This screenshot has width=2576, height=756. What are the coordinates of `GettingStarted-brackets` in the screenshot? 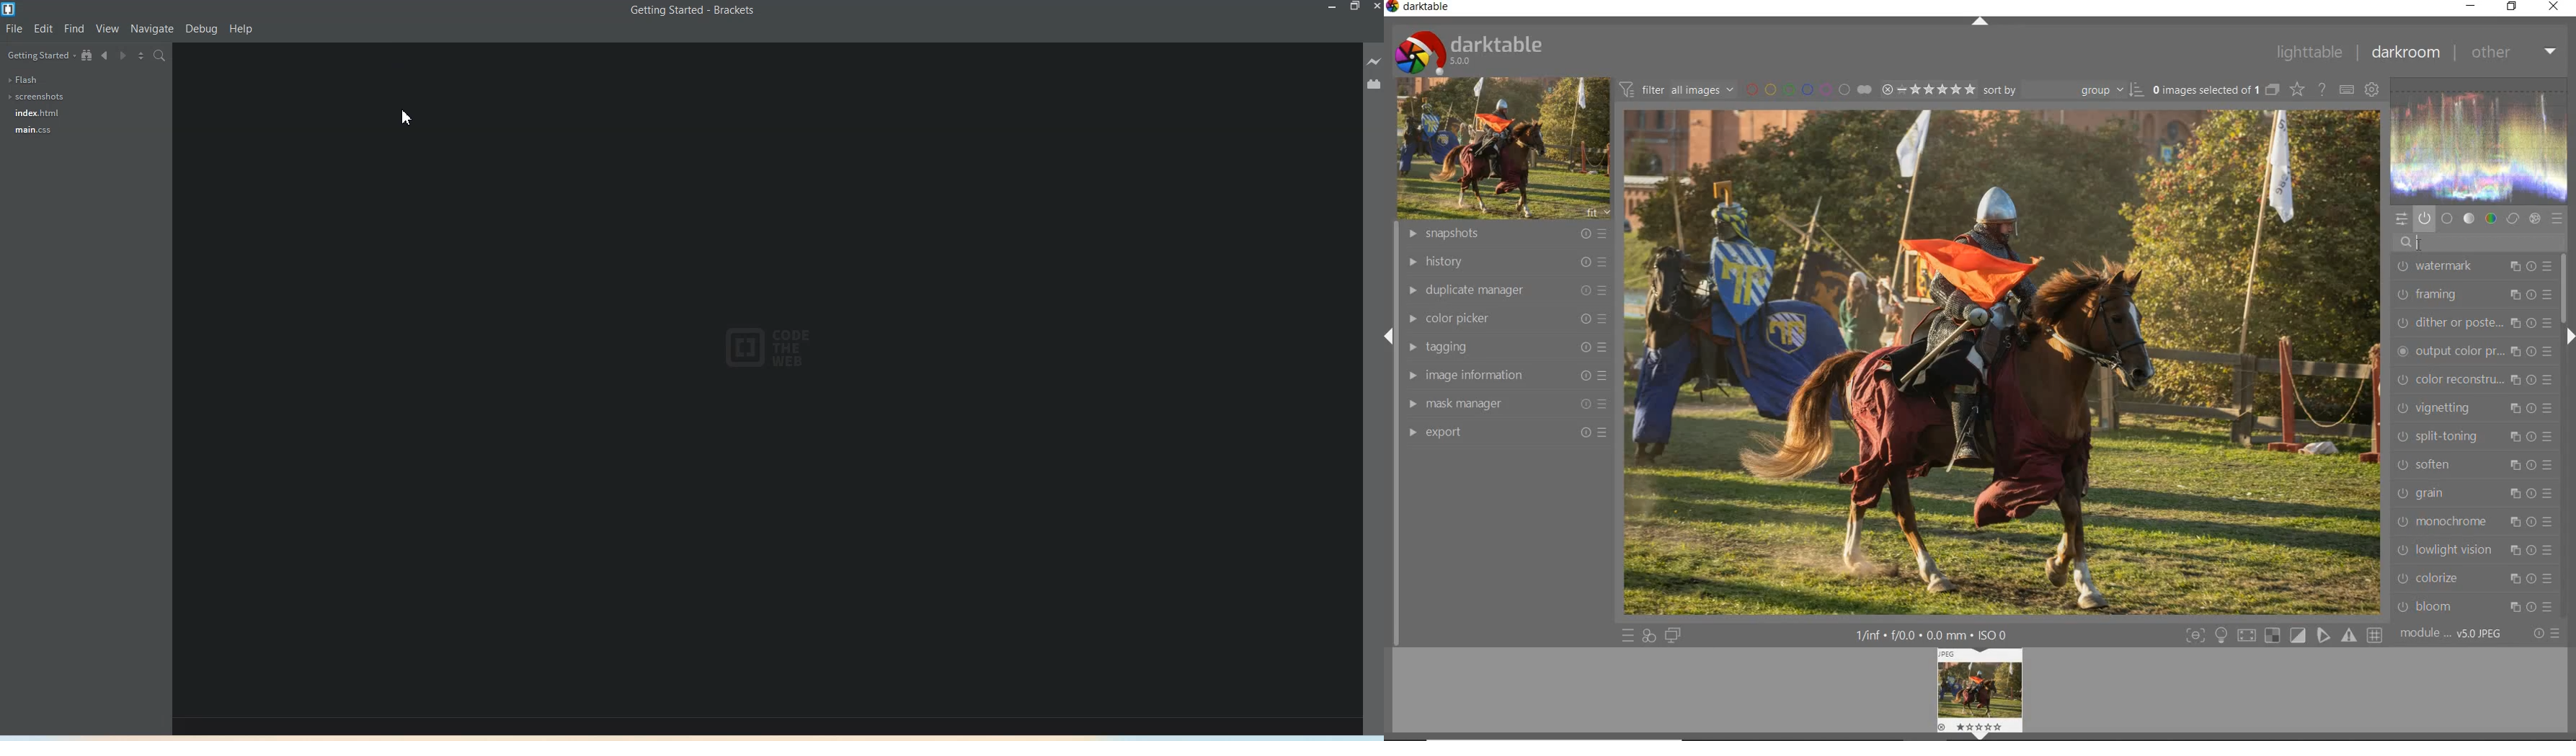 It's located at (690, 9).